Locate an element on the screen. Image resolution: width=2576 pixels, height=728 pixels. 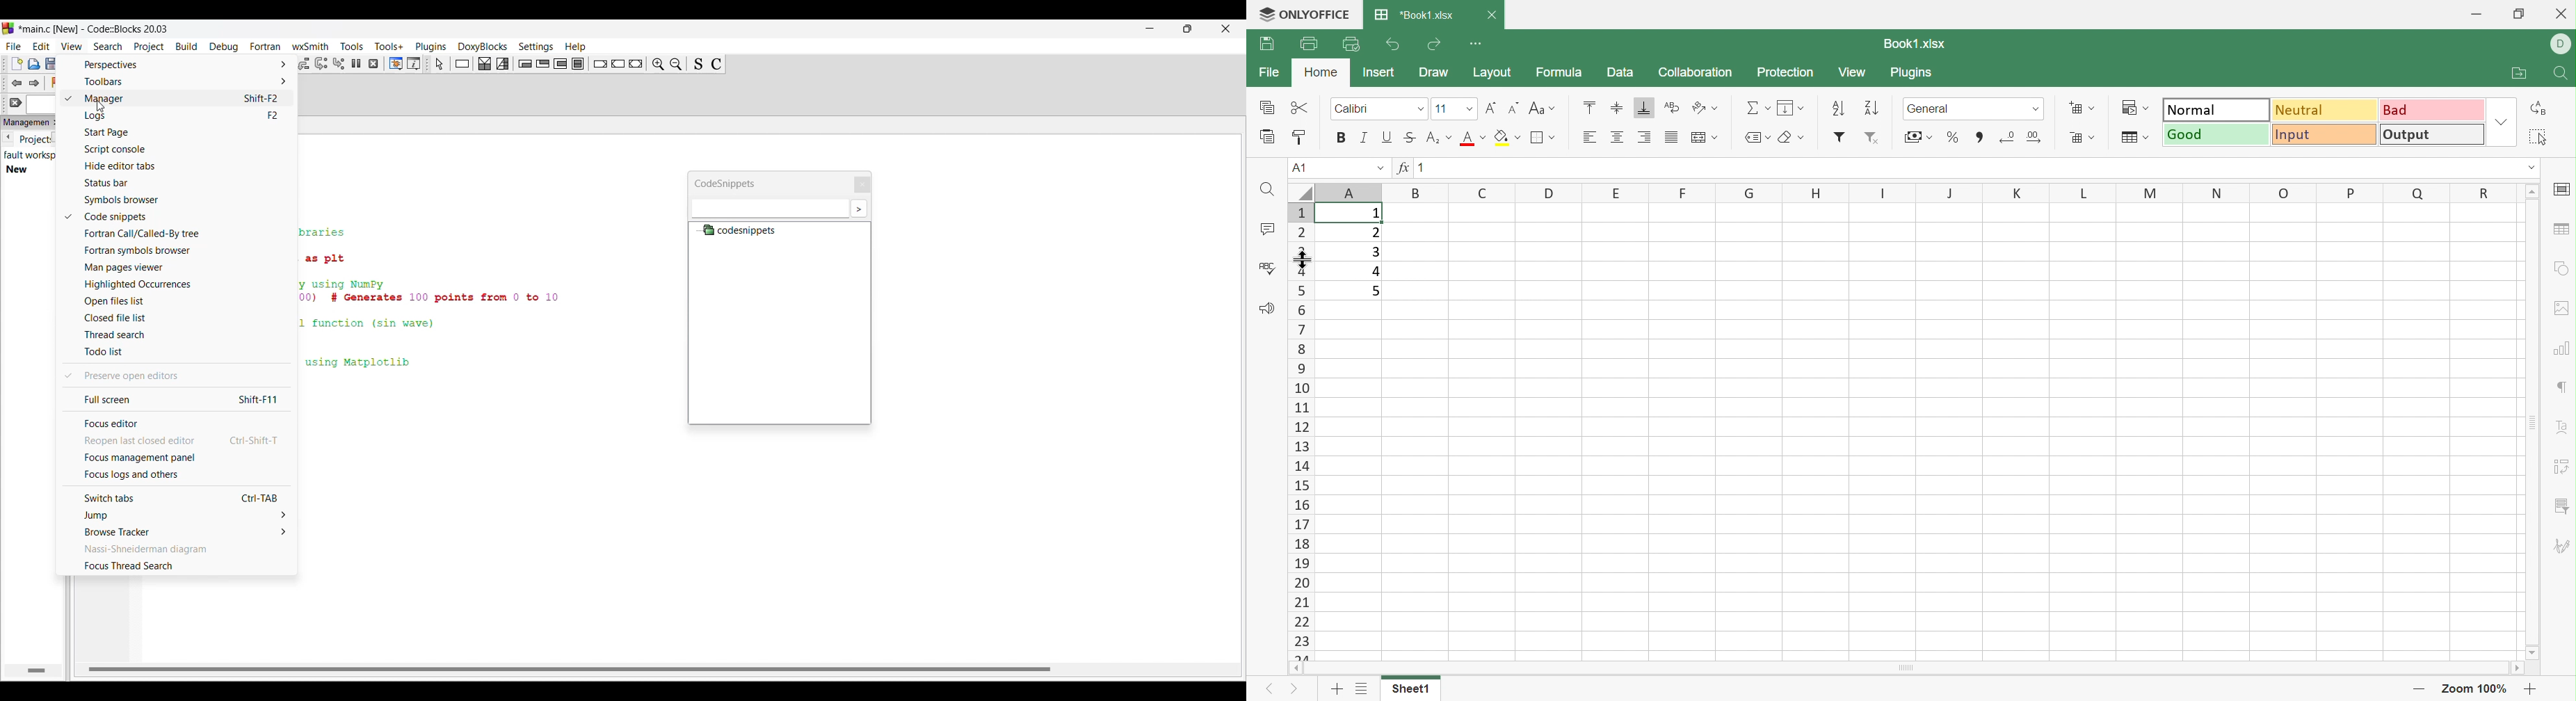
Paste is located at coordinates (1268, 138).